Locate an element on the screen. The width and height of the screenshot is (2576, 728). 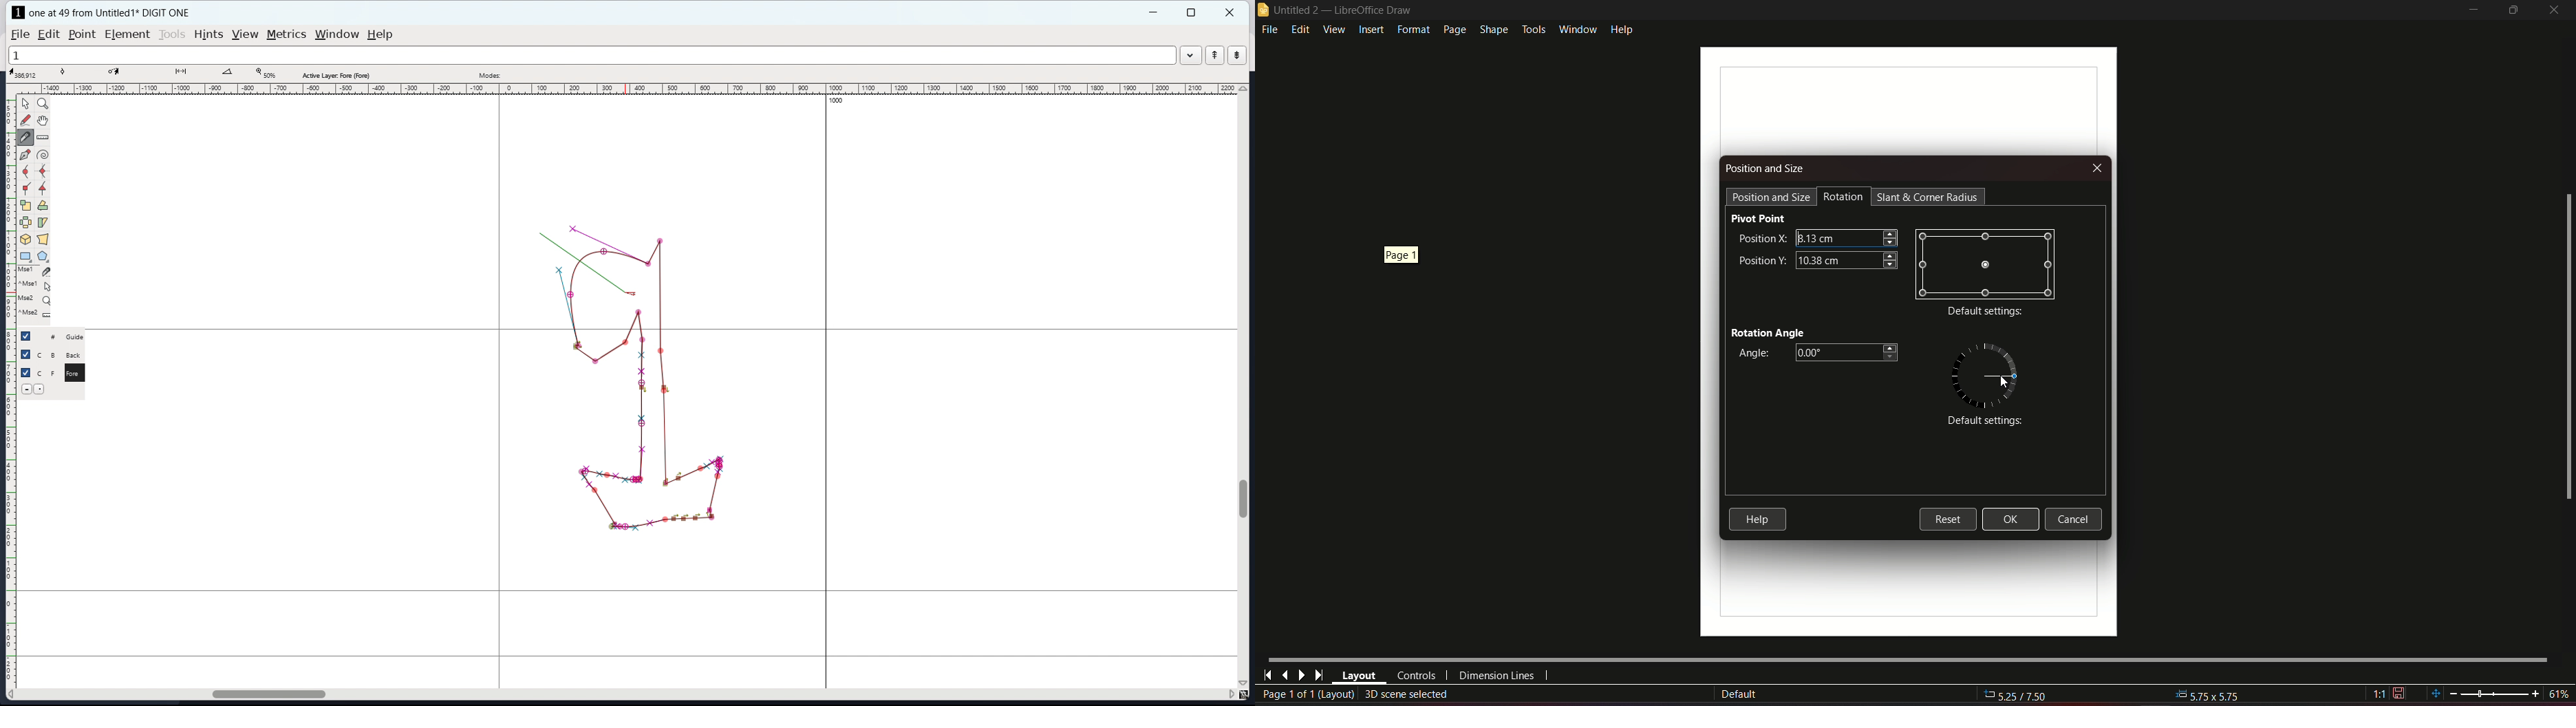
pointer is located at coordinates (25, 103).